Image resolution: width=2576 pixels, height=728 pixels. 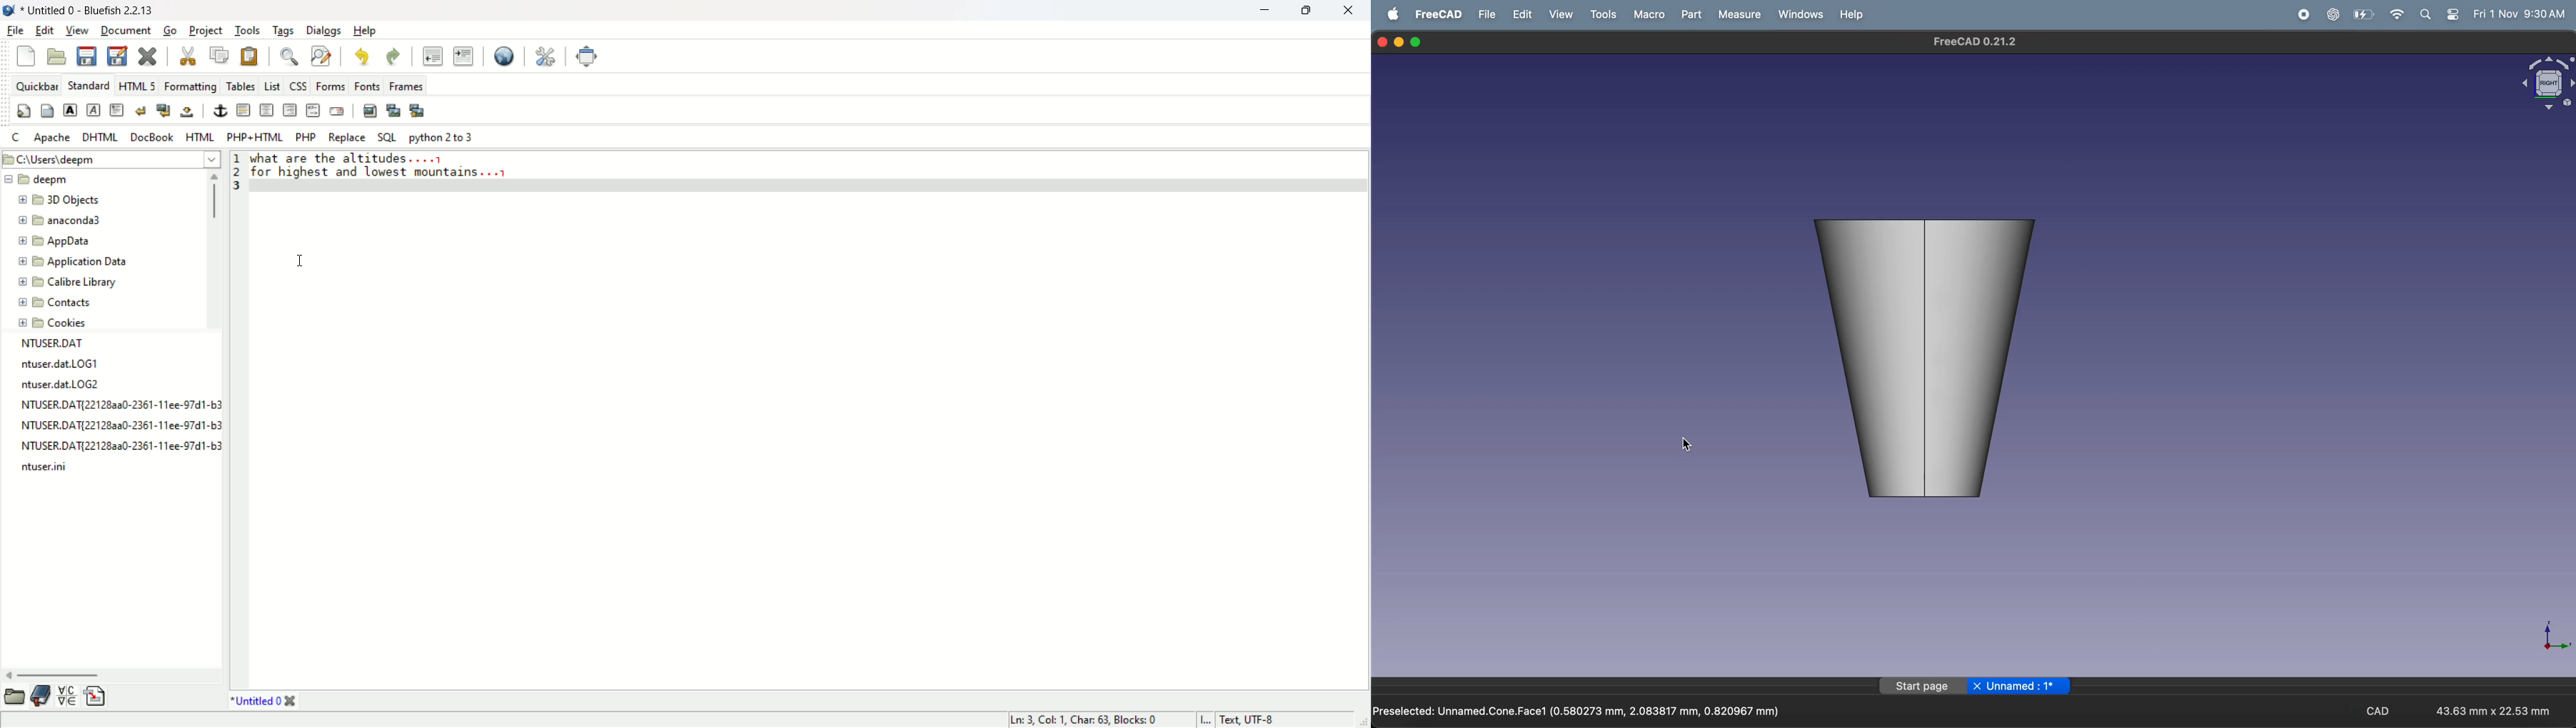 What do you see at coordinates (186, 58) in the screenshot?
I see `cut` at bounding box center [186, 58].